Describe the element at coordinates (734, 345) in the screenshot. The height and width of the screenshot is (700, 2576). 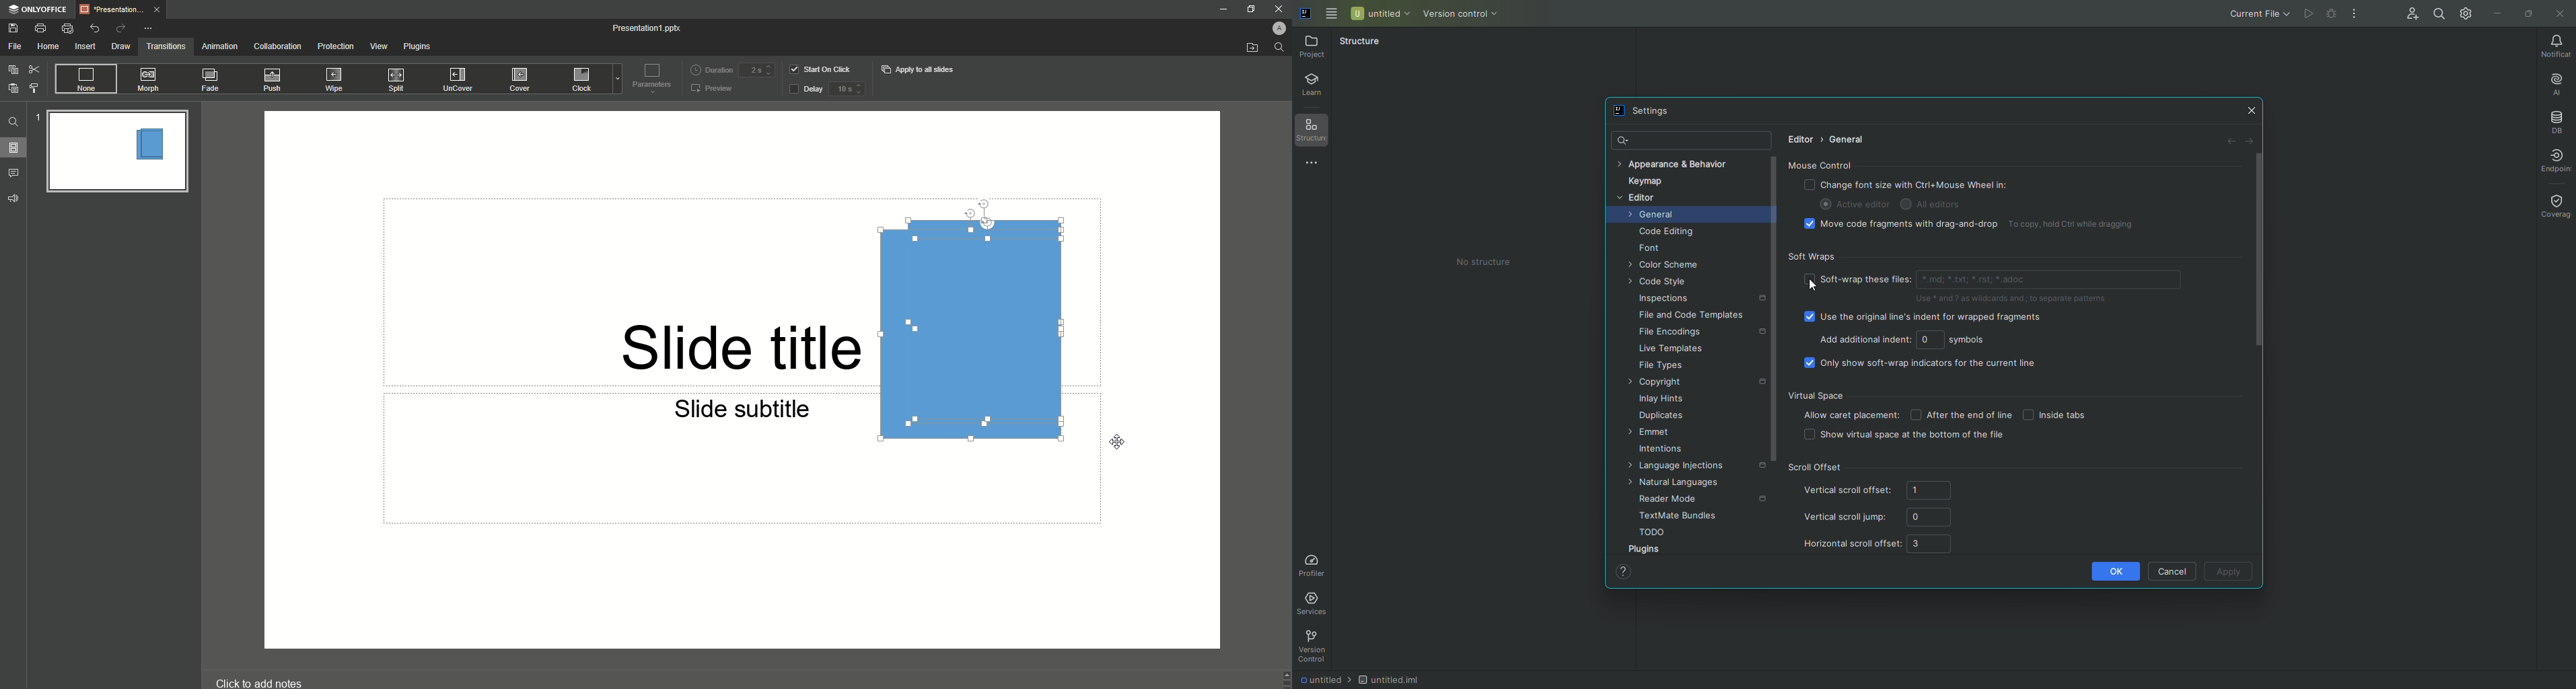
I see `slide title` at that location.